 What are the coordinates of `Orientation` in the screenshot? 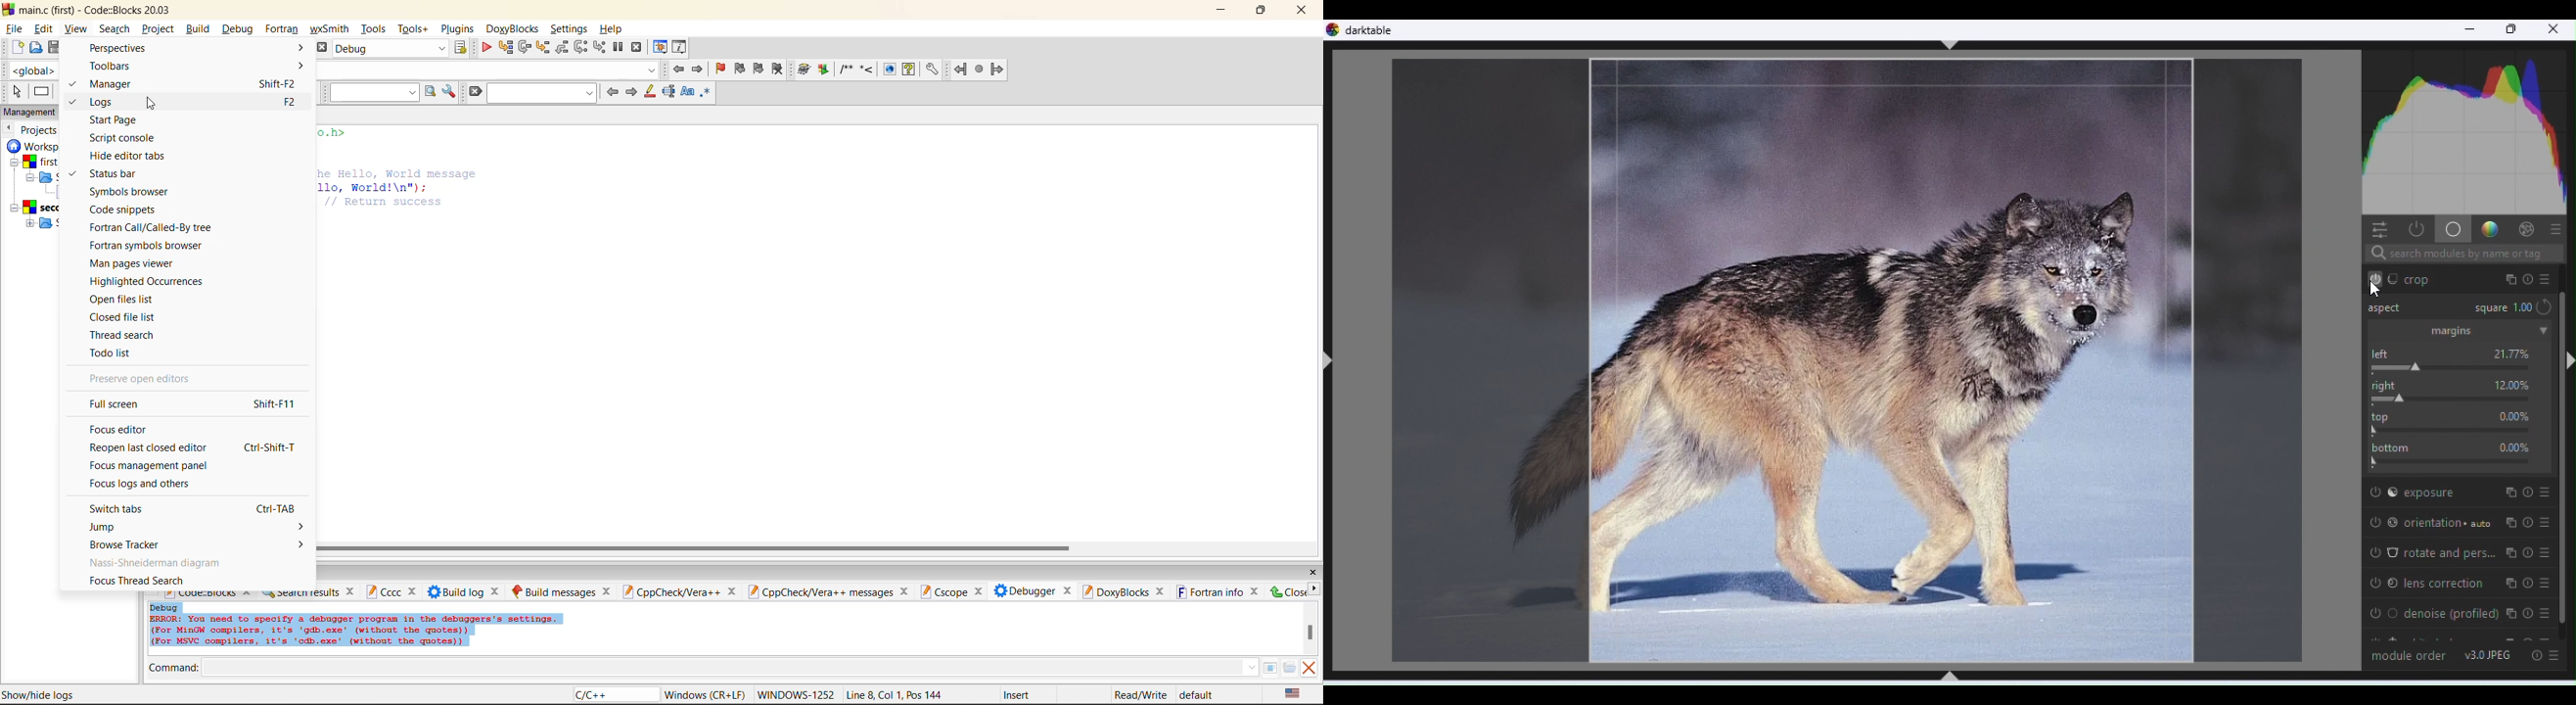 It's located at (2461, 519).